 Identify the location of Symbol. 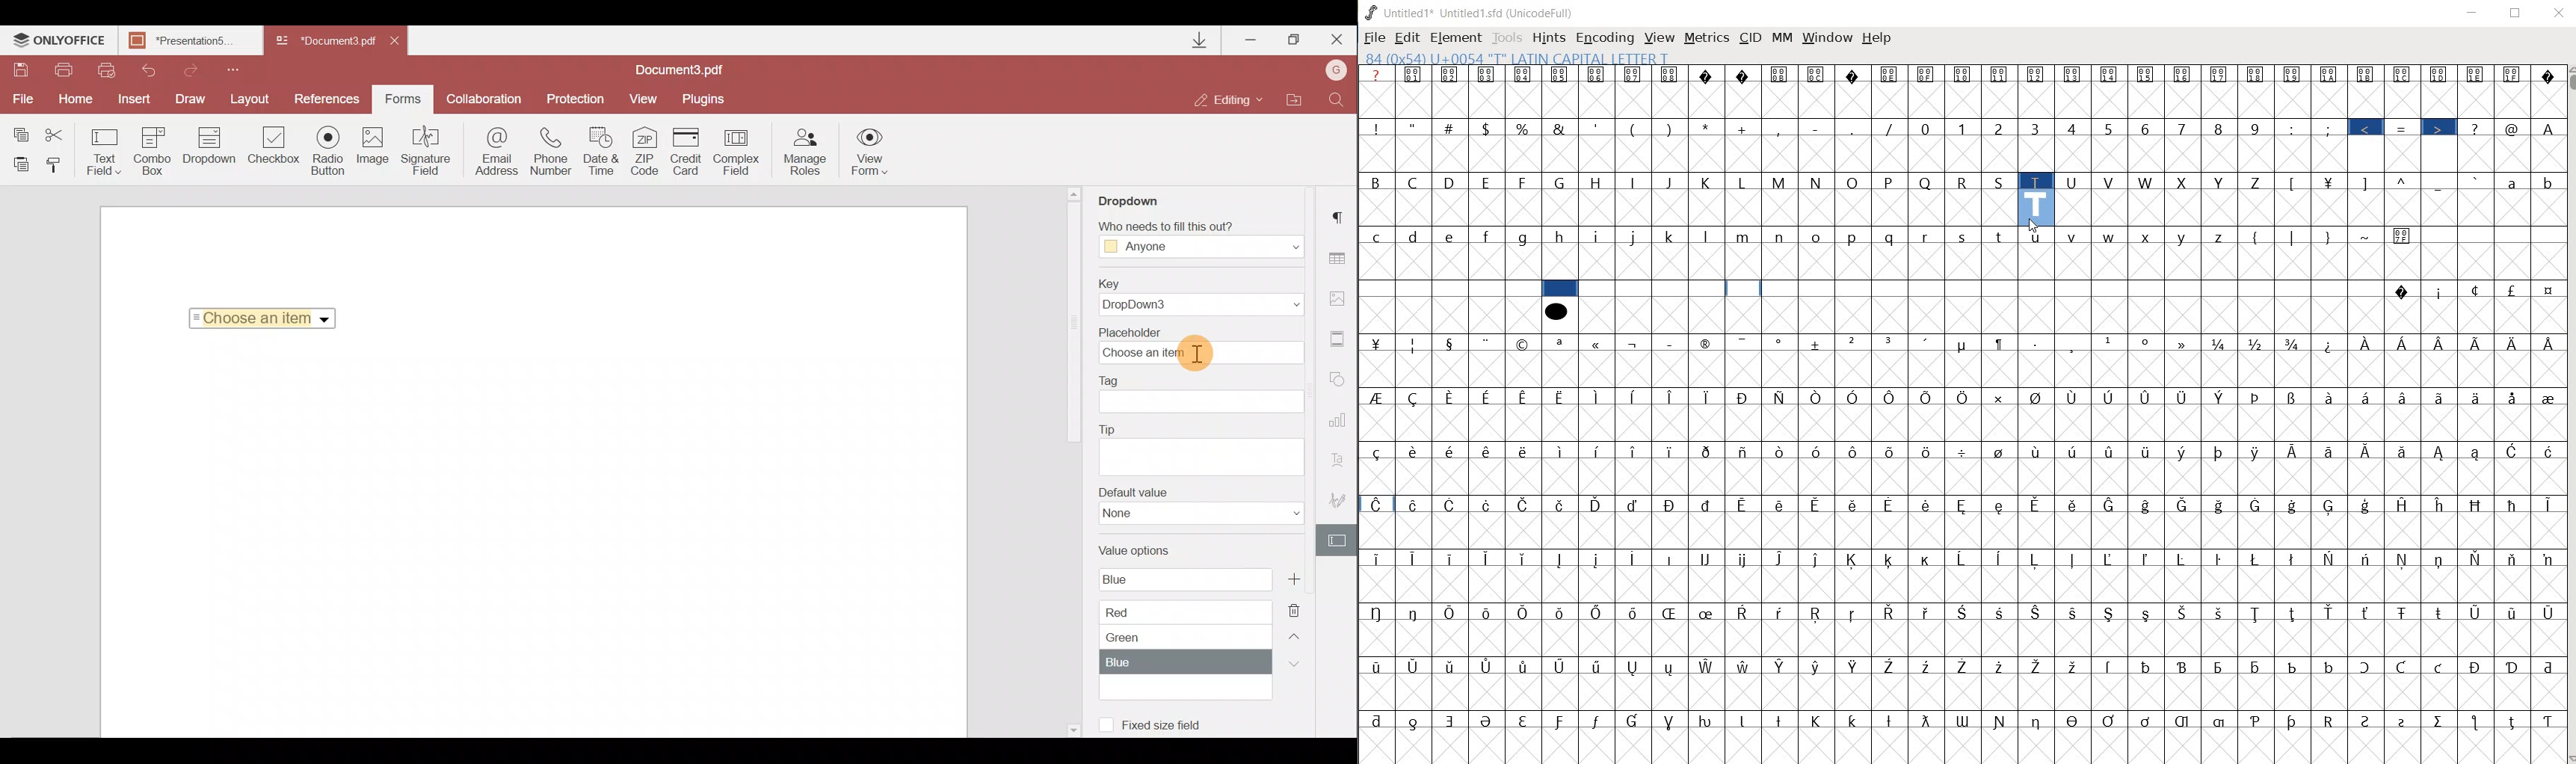
(1635, 74).